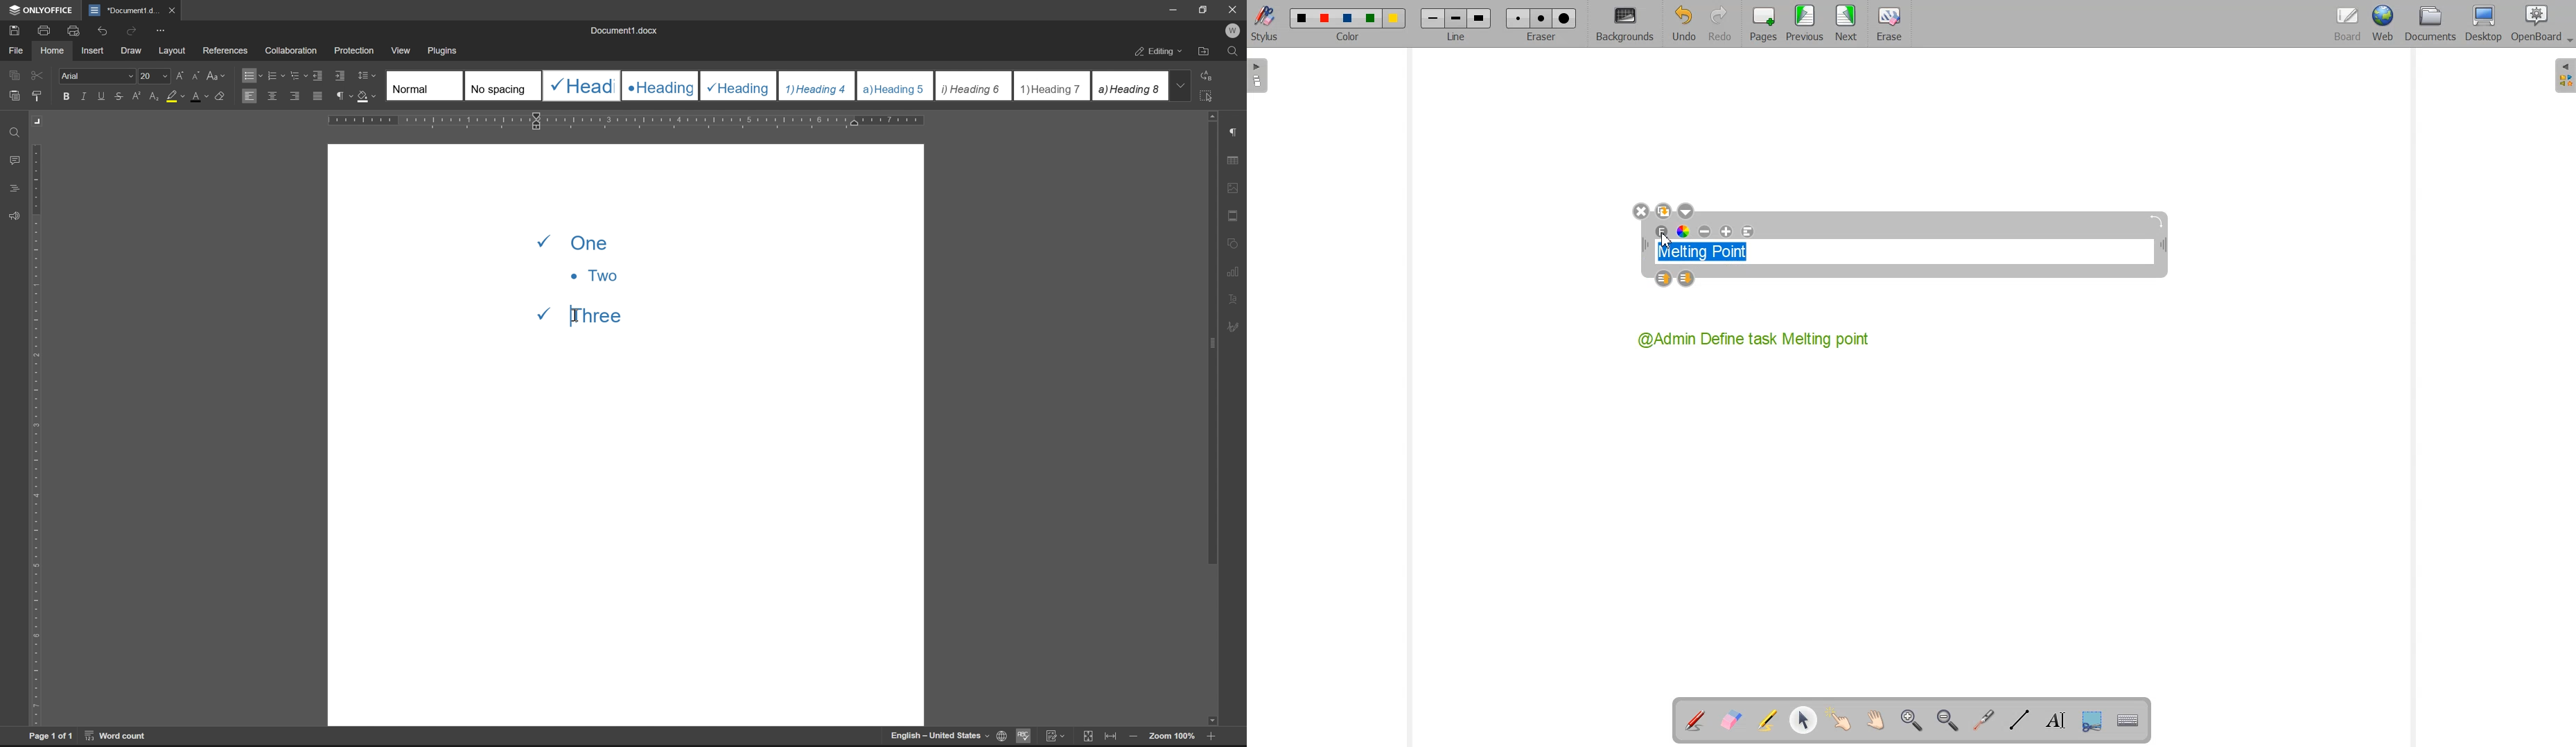 The image size is (2576, 756). What do you see at coordinates (251, 75) in the screenshot?
I see `bullets` at bounding box center [251, 75].